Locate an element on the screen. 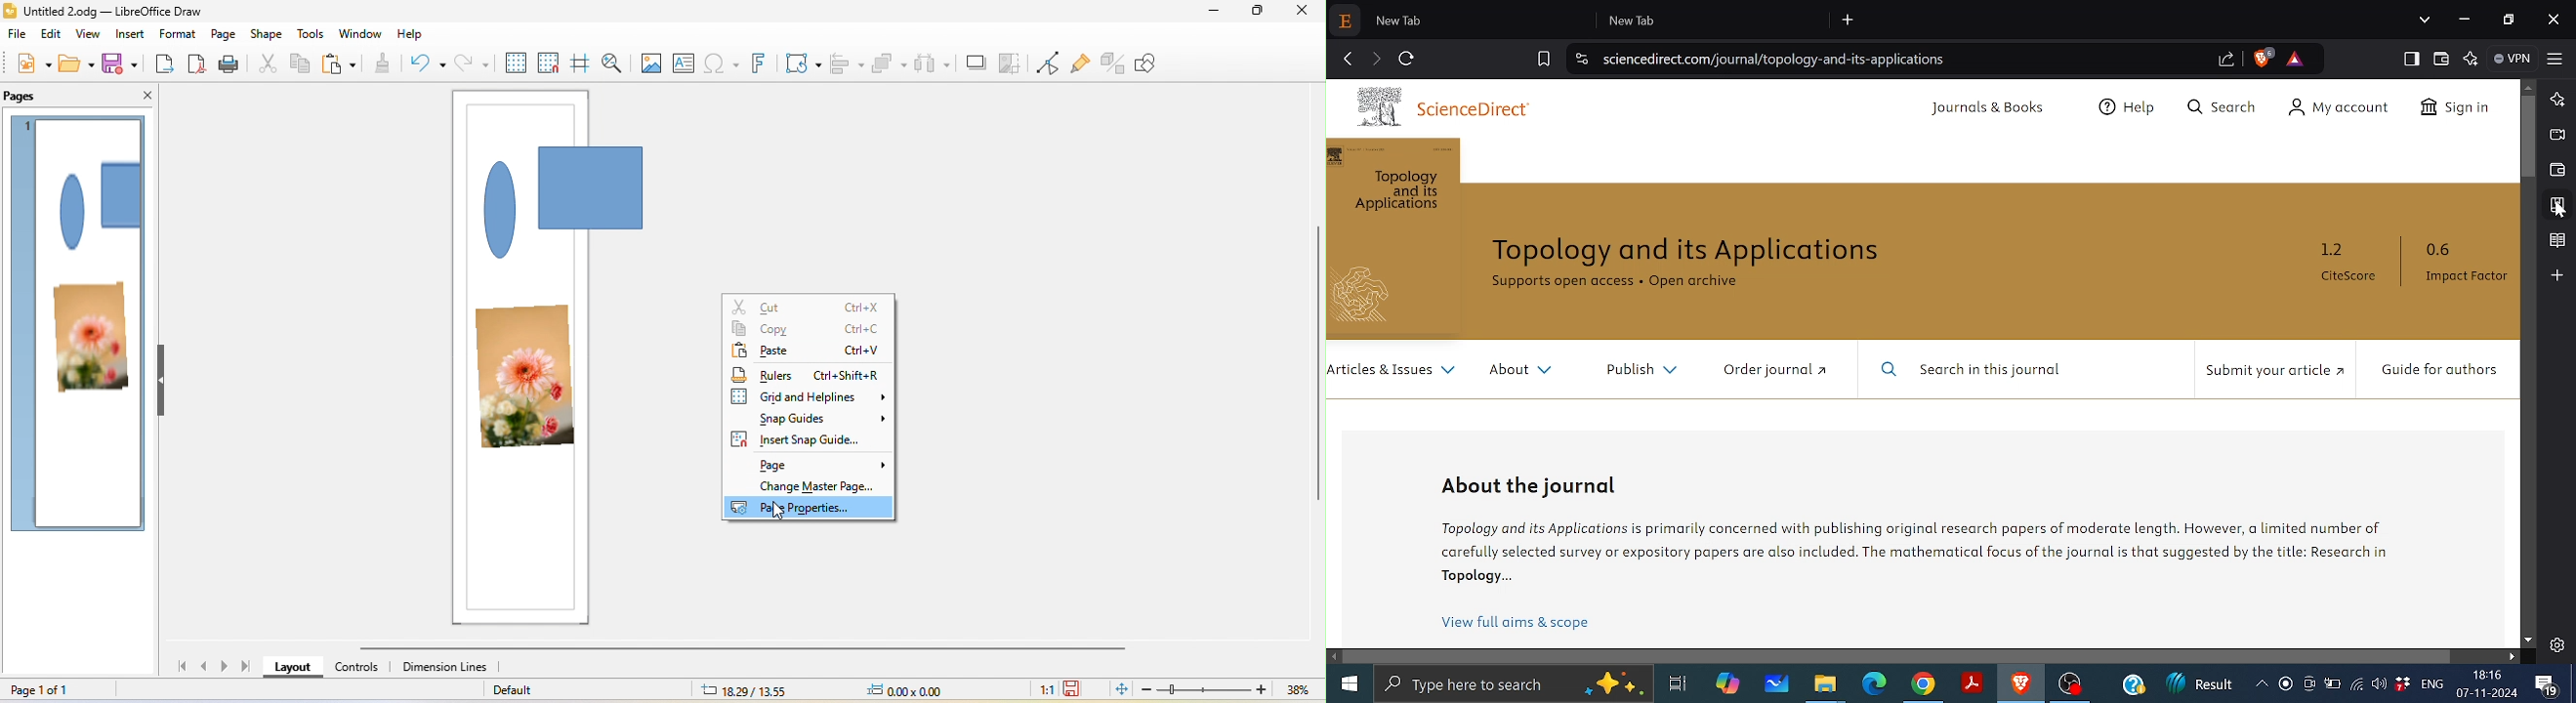 Image resolution: width=2576 pixels, height=728 pixels. edit is located at coordinates (53, 36).